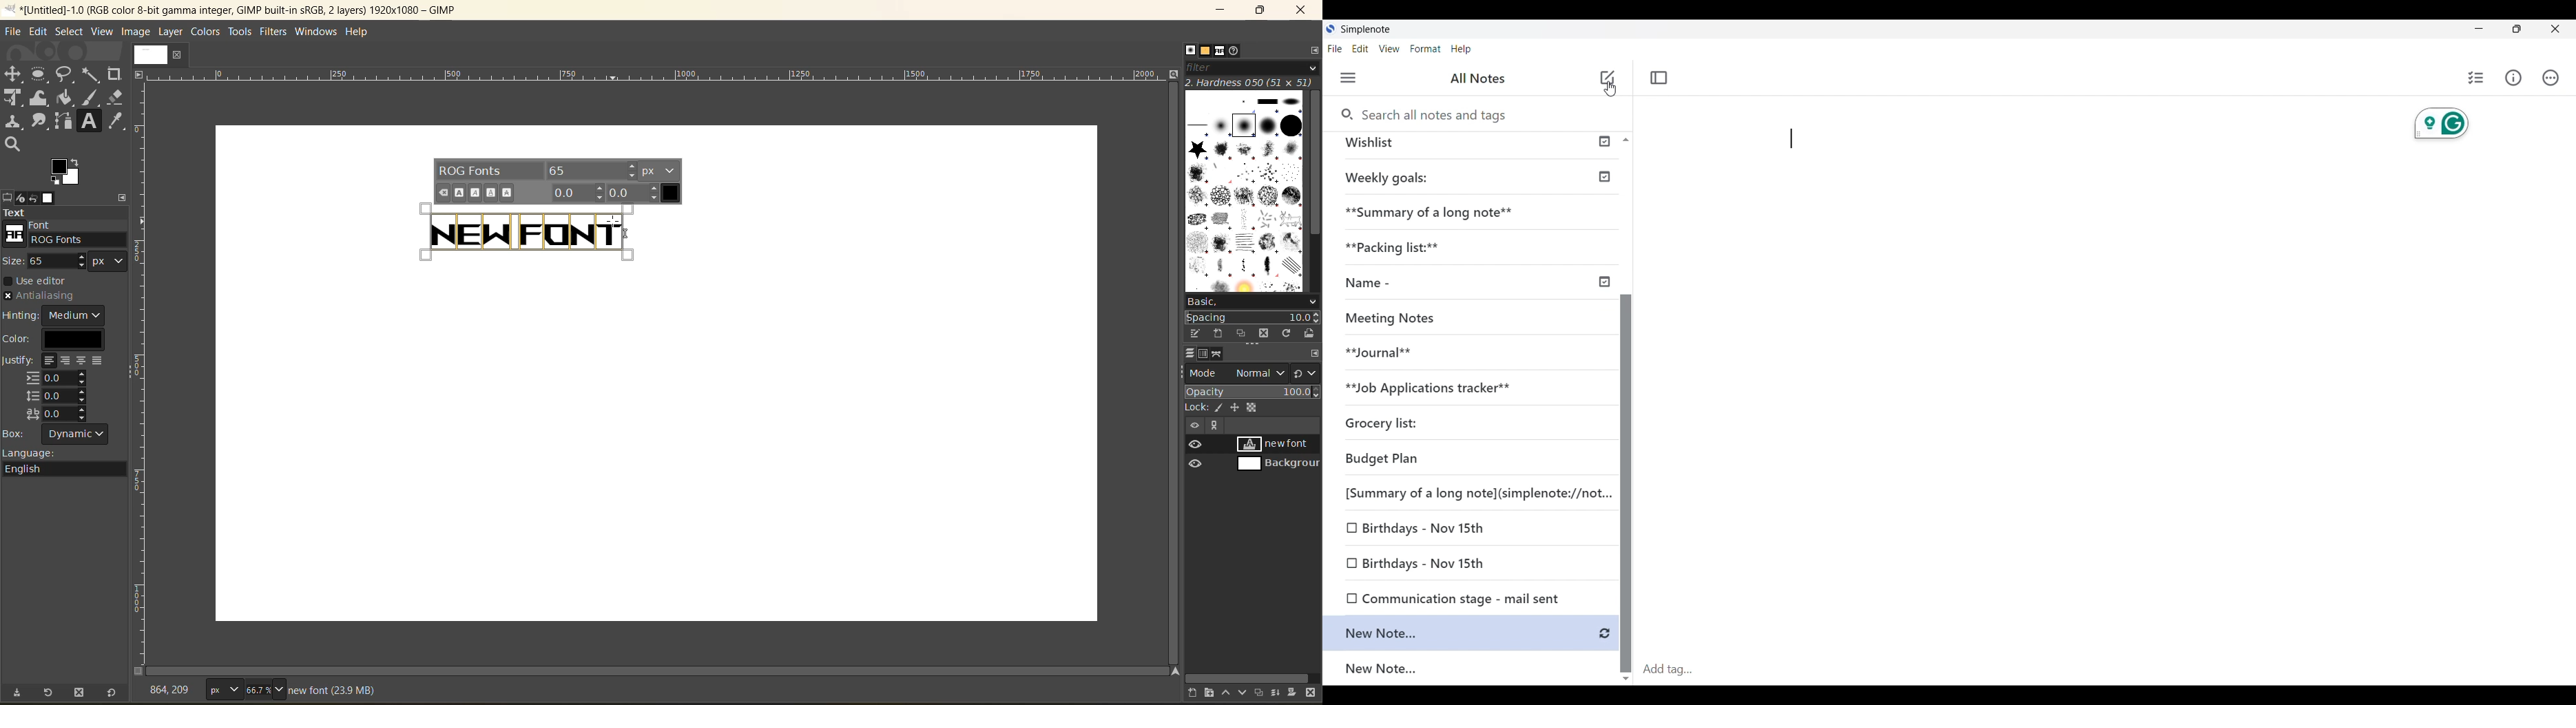 The width and height of the screenshot is (2576, 728). I want to click on vertical scroll bar, so click(1314, 165).